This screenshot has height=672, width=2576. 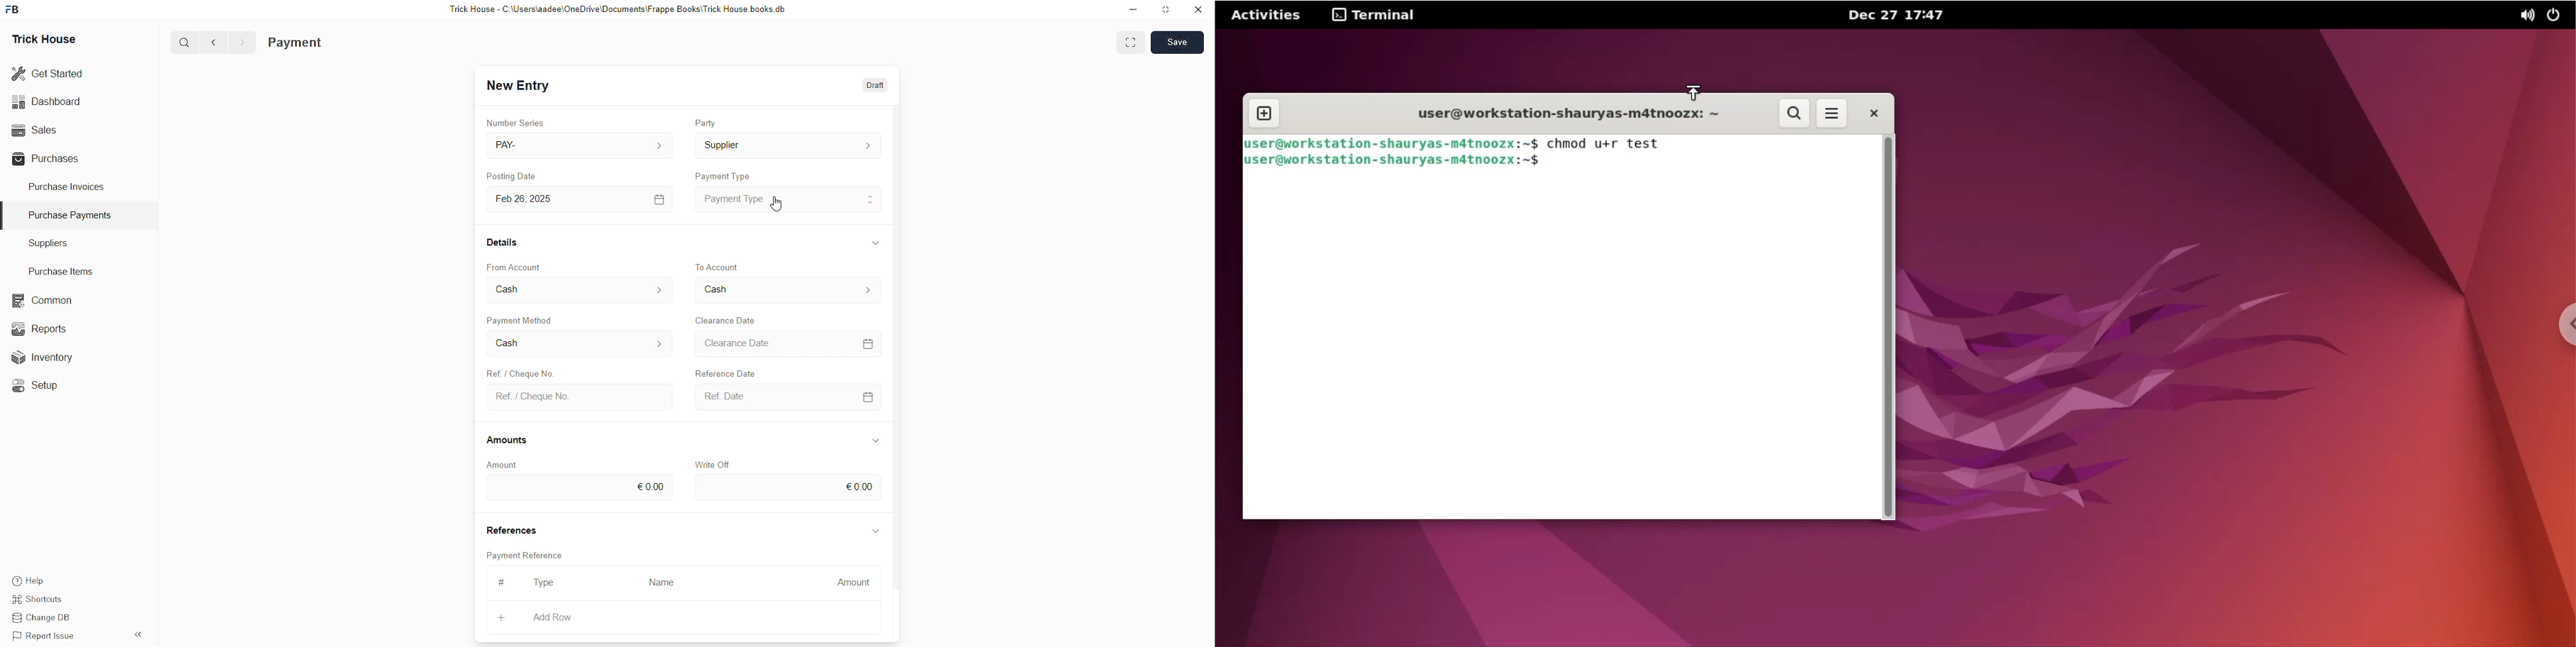 I want to click on Cash, so click(x=578, y=345).